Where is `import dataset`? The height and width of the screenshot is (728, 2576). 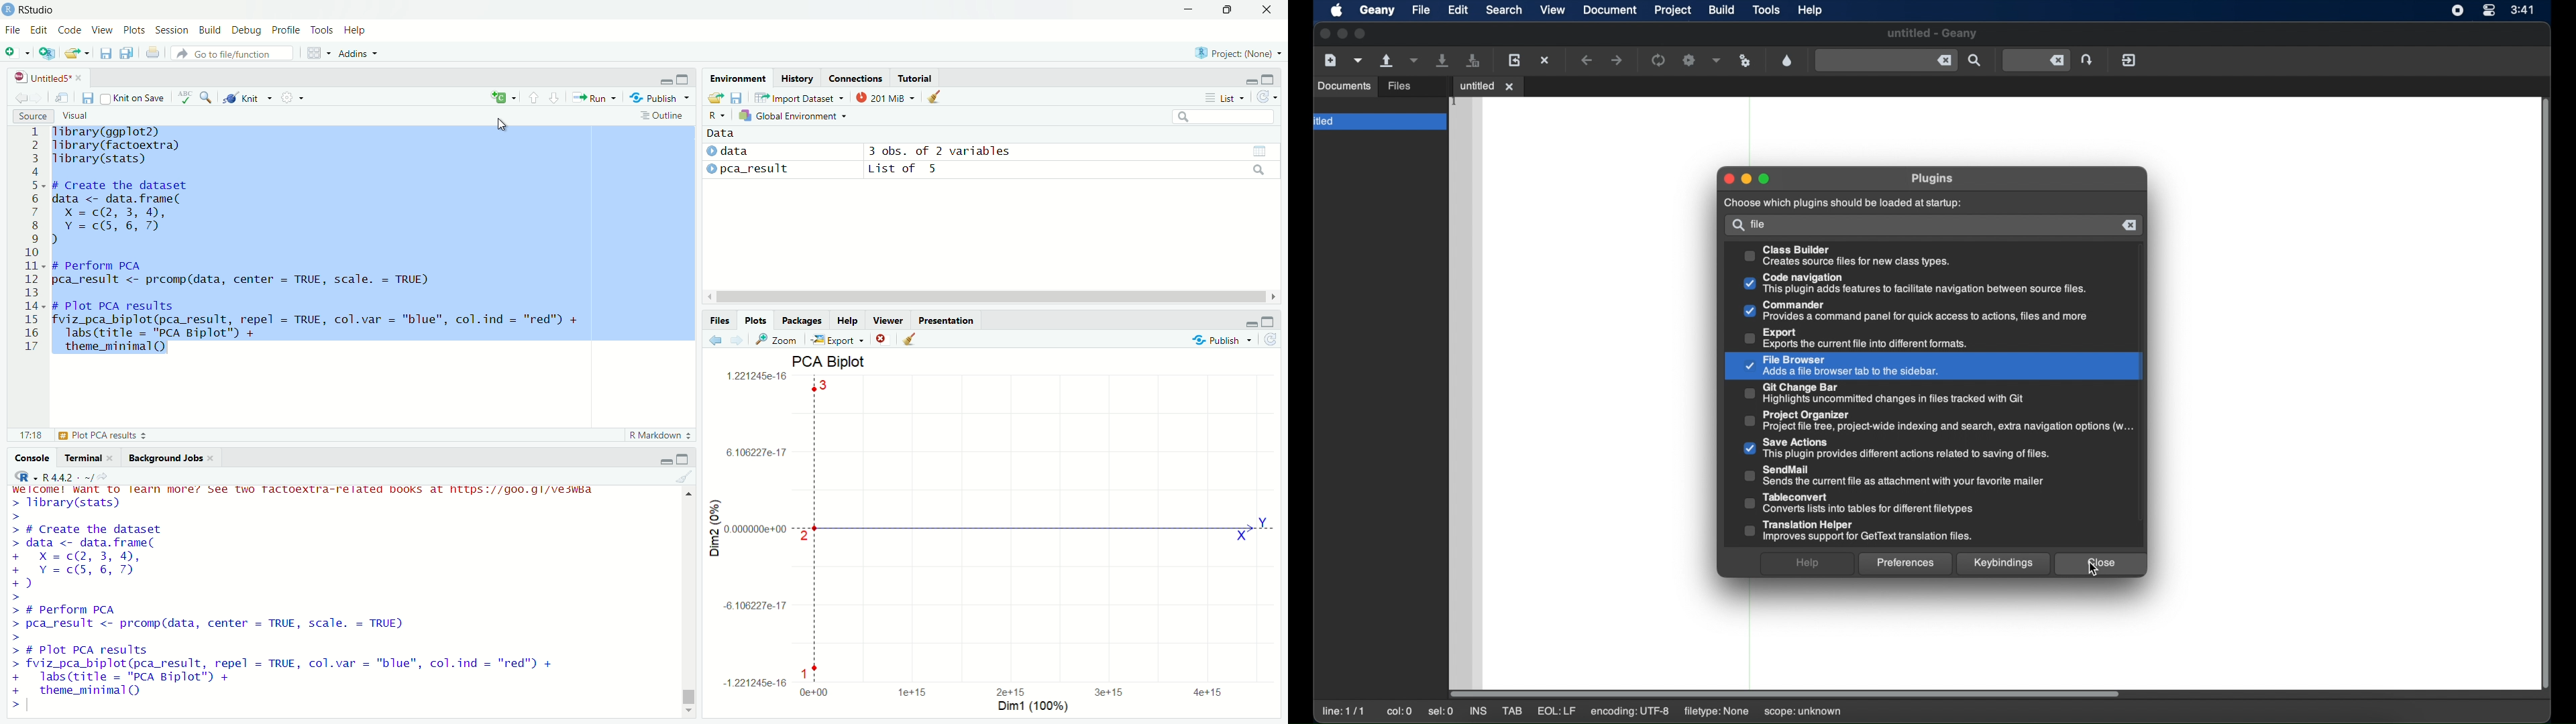 import dataset is located at coordinates (798, 97).